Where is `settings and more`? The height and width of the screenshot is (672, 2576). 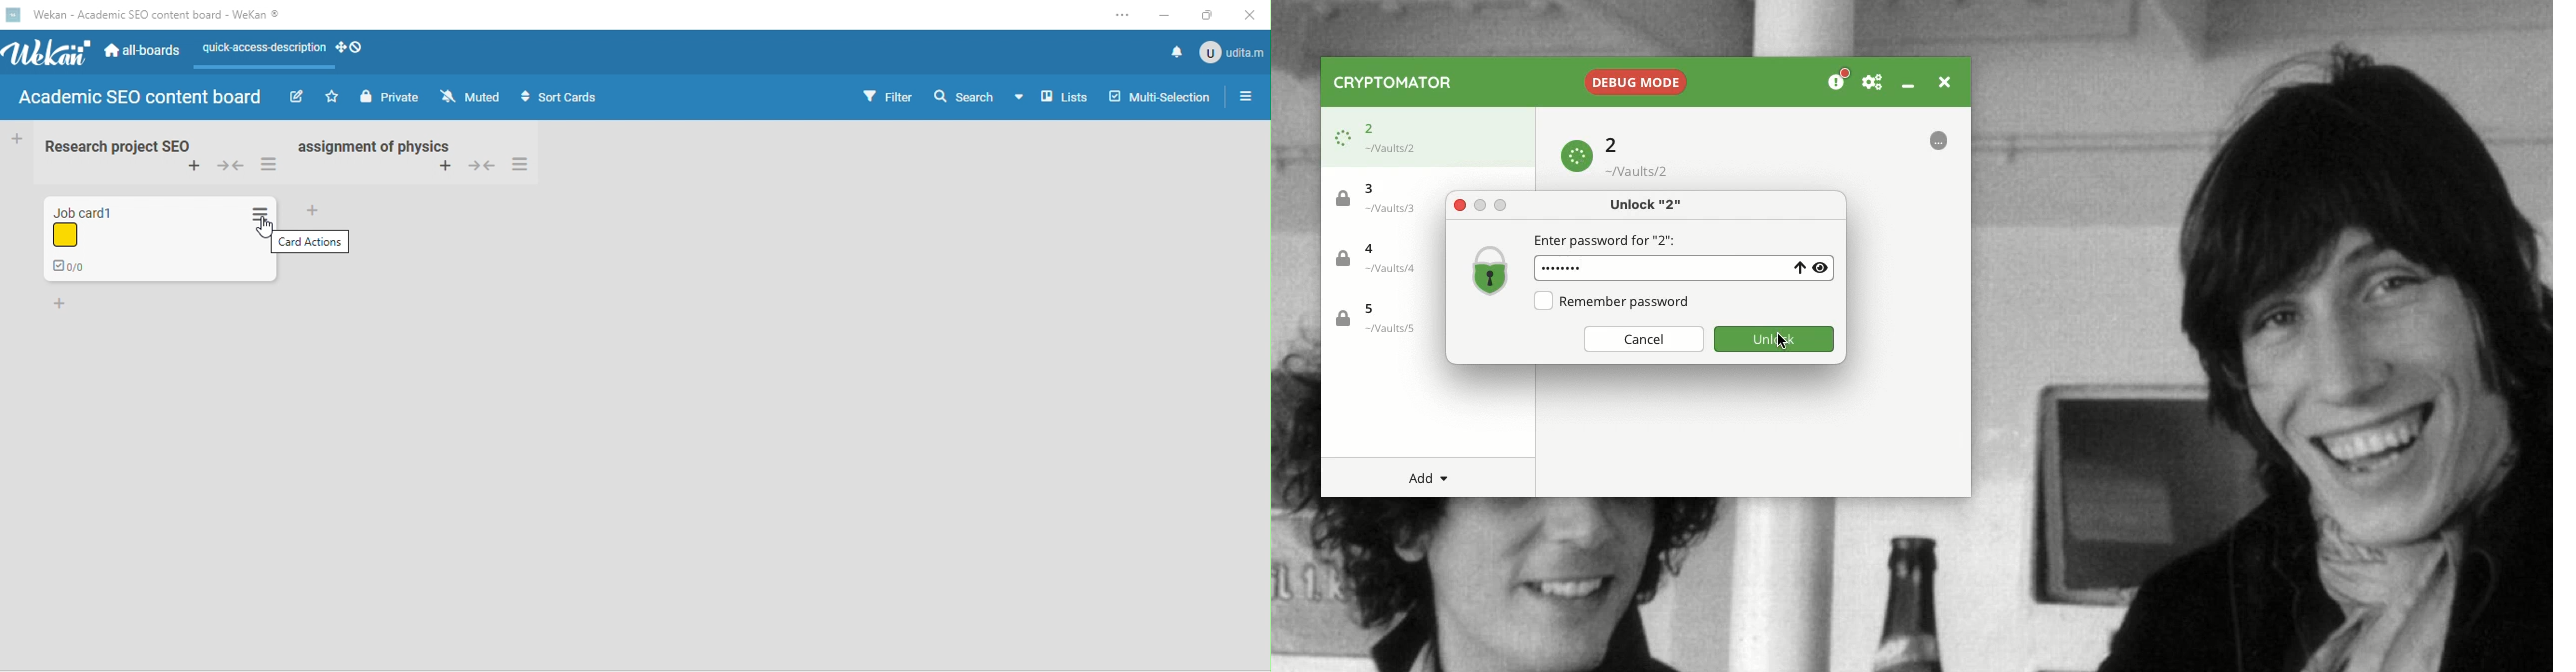
settings and more is located at coordinates (1122, 15).